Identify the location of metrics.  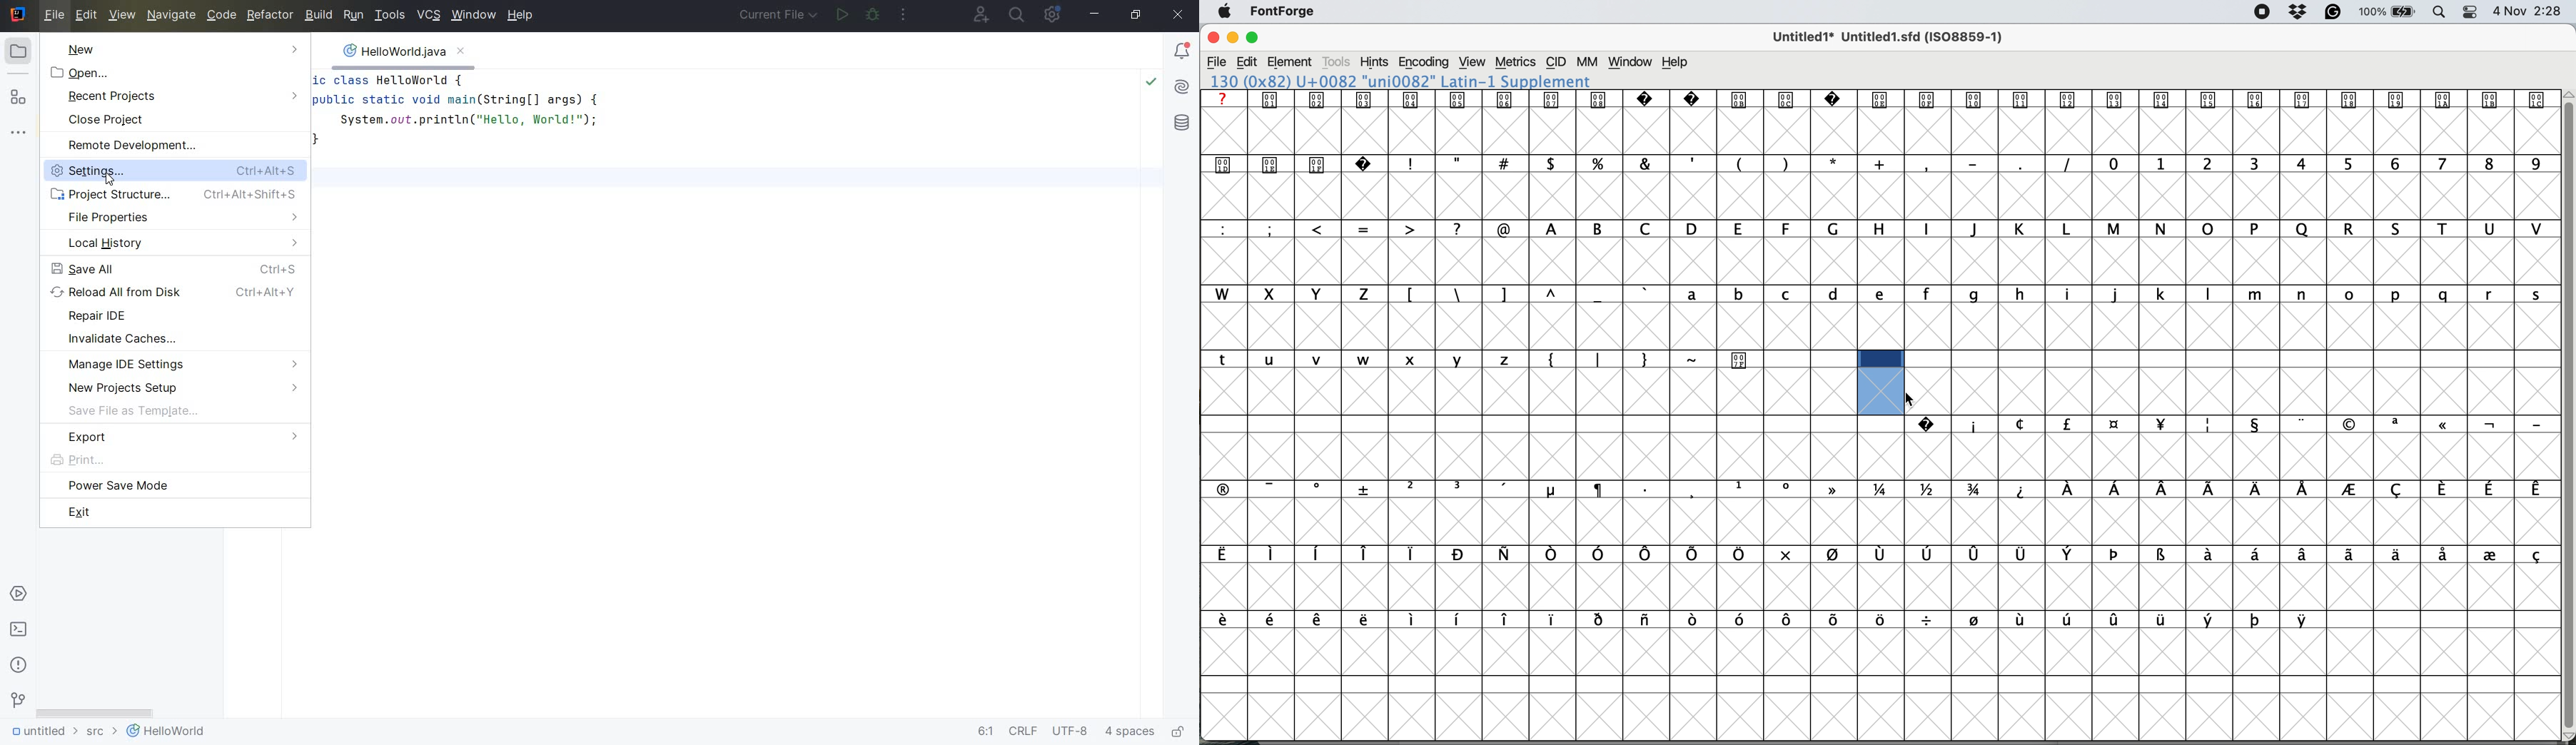
(1515, 63).